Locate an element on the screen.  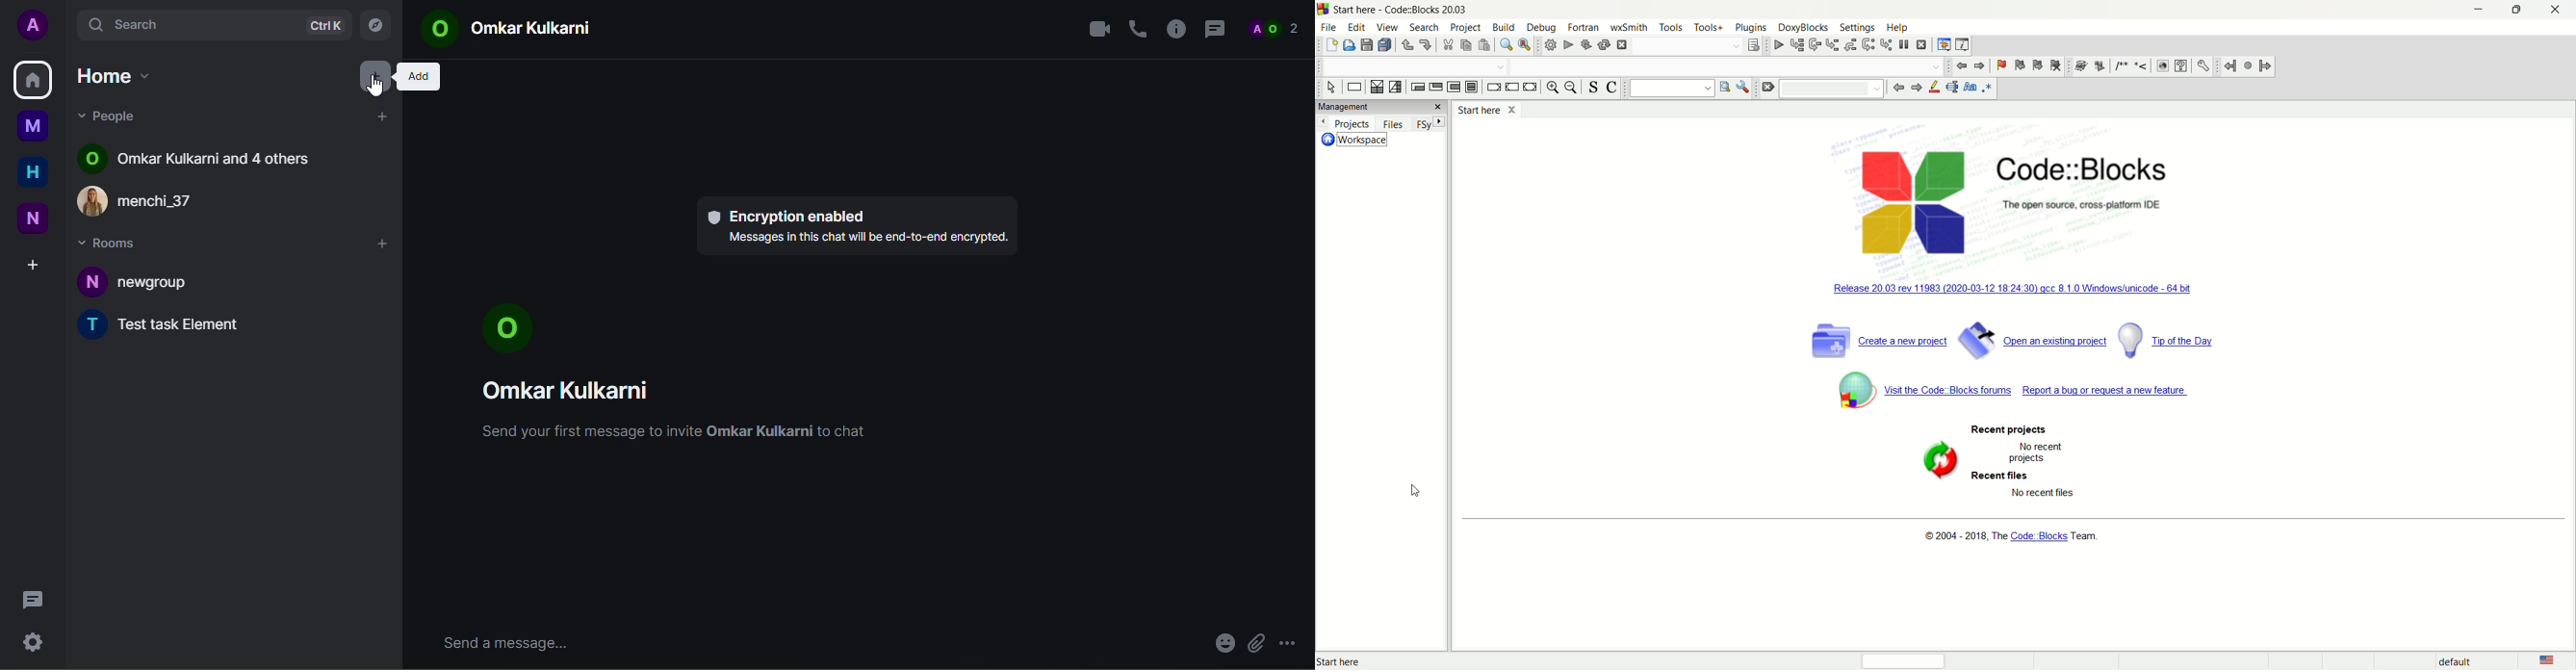
home is located at coordinates (33, 173).